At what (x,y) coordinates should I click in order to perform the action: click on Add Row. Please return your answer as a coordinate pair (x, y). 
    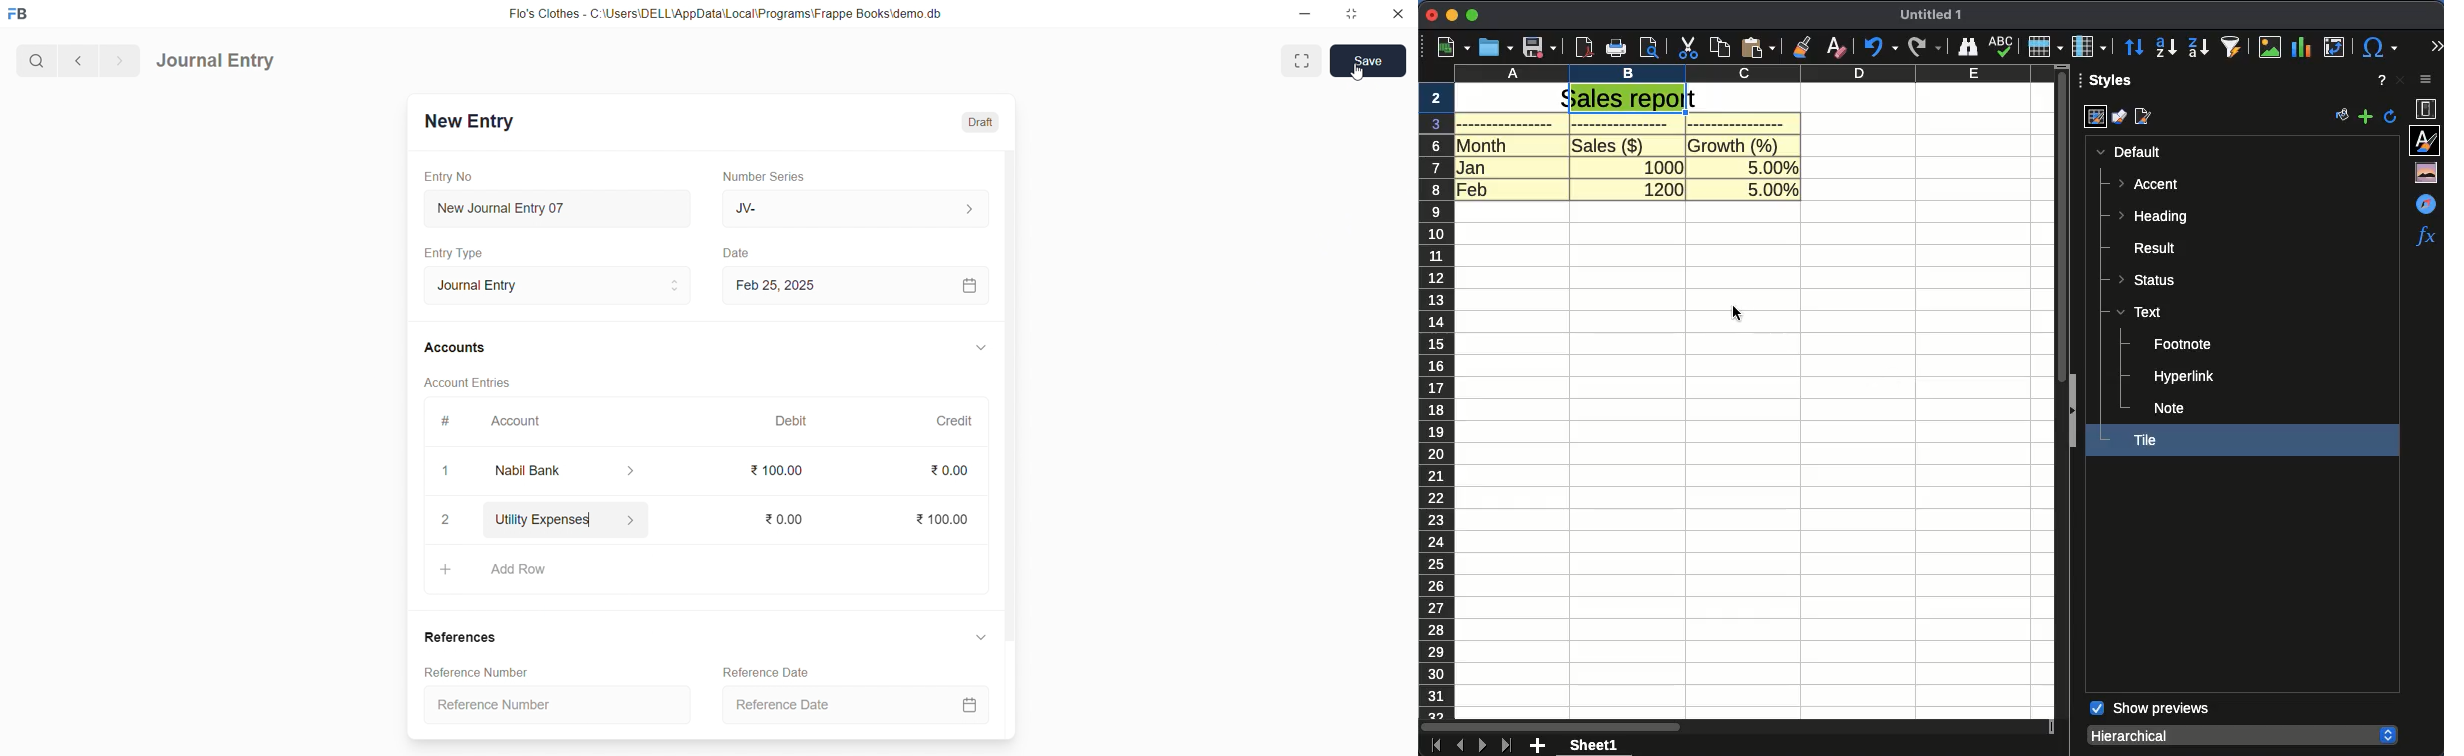
    Looking at the image, I should click on (704, 569).